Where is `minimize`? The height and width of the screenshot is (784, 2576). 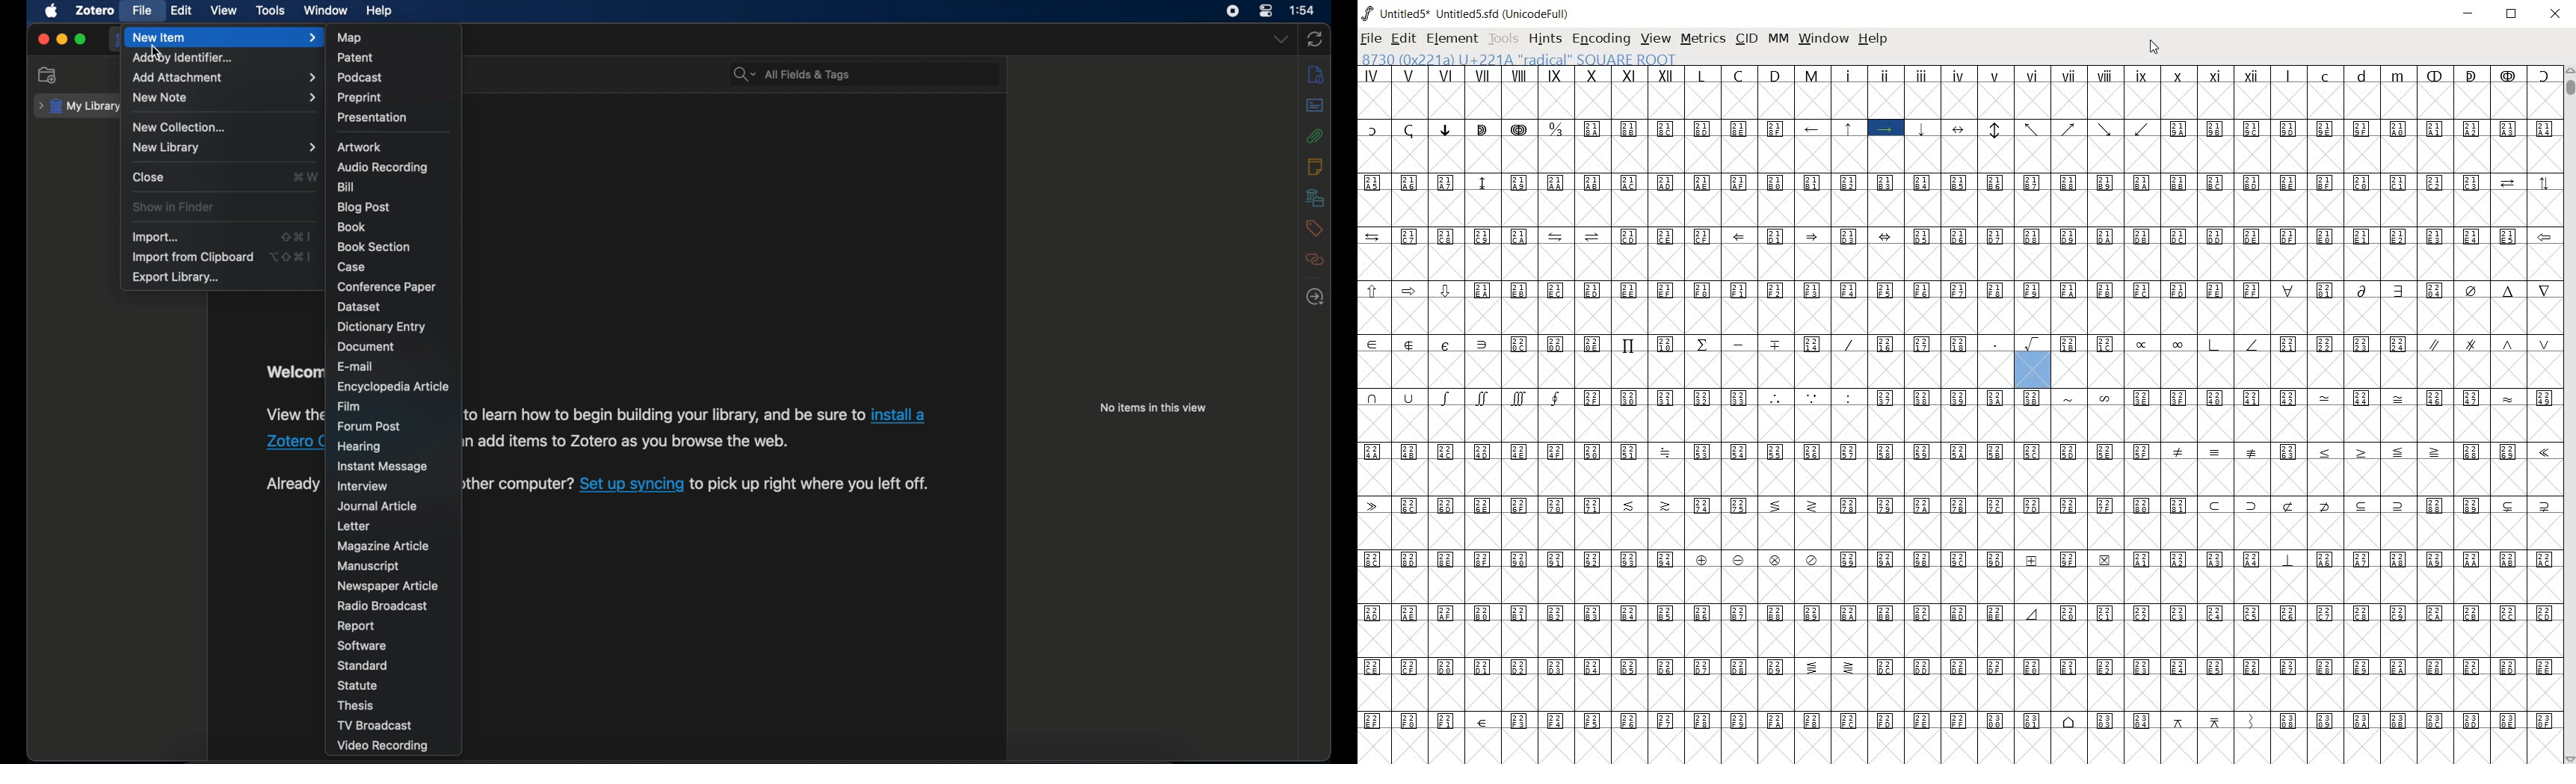
minimize is located at coordinates (63, 40).